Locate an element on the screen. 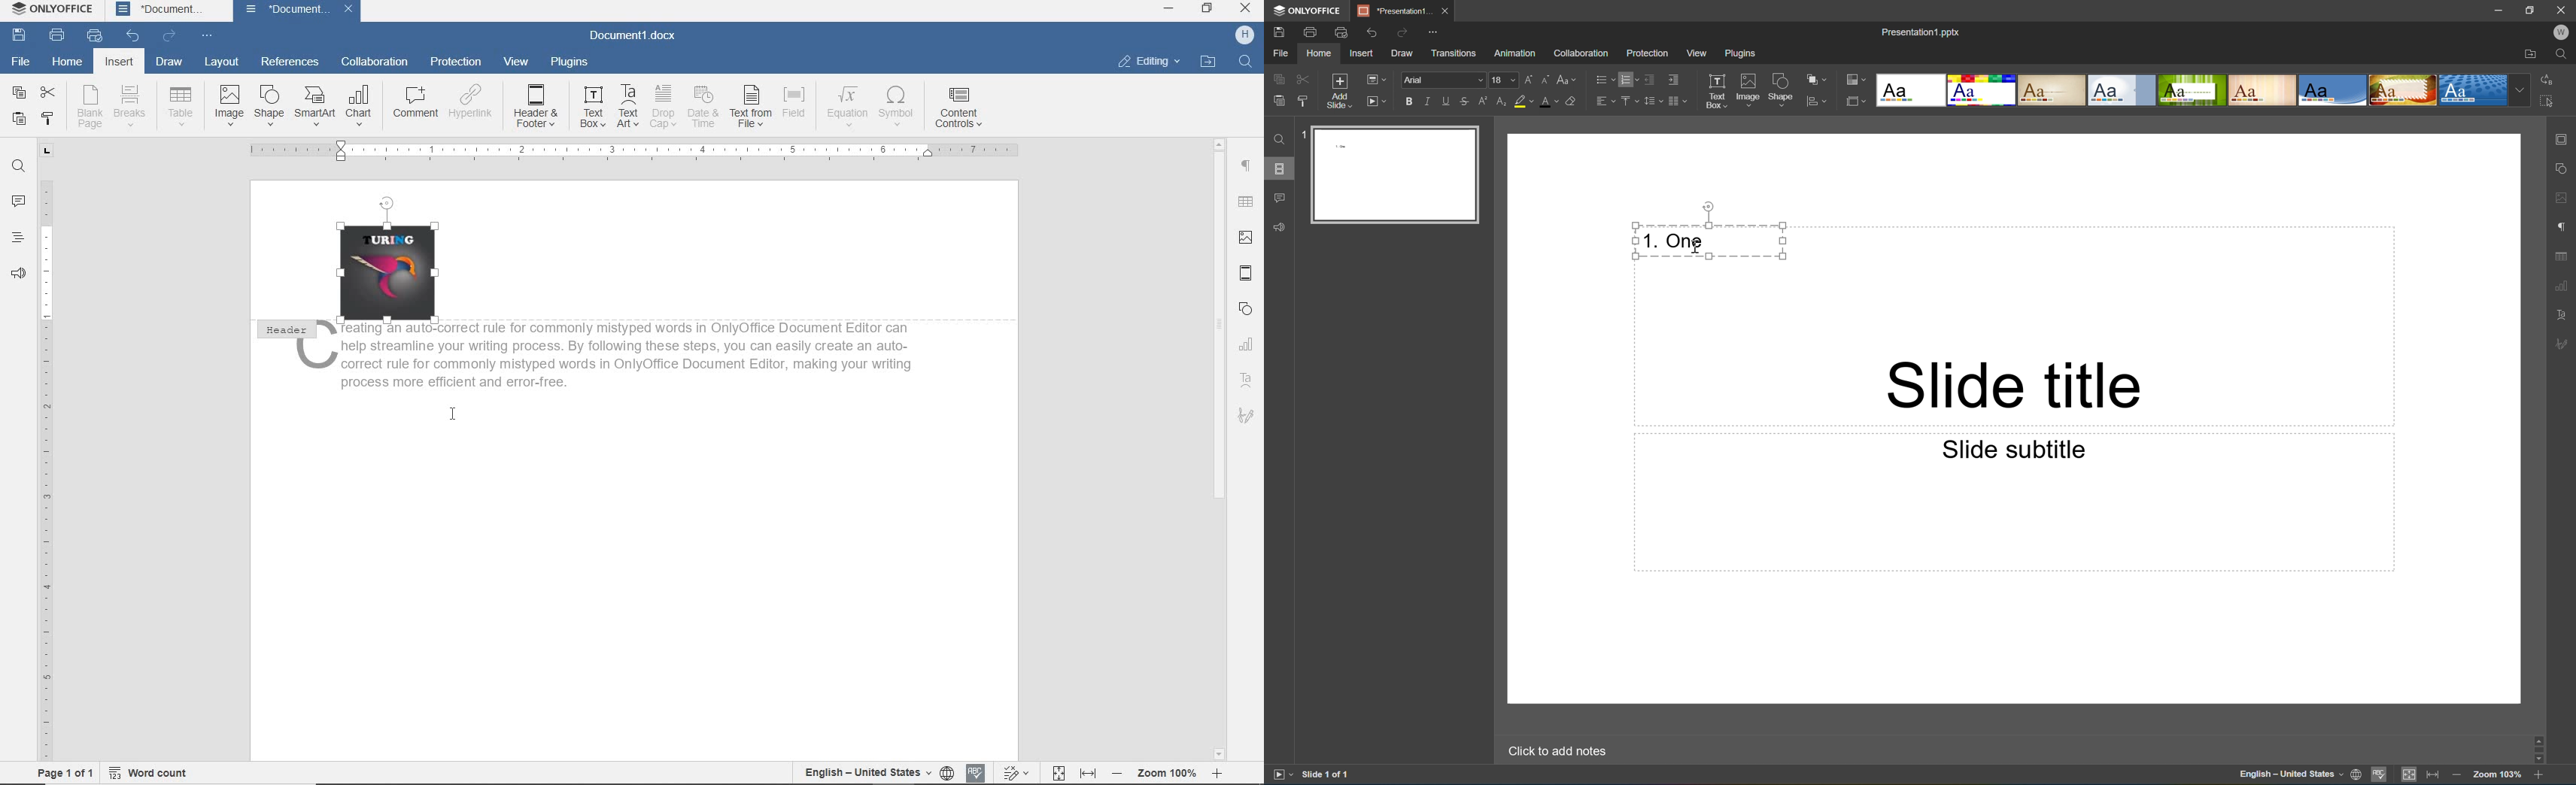 The width and height of the screenshot is (2576, 812). Restore down is located at coordinates (2533, 10).